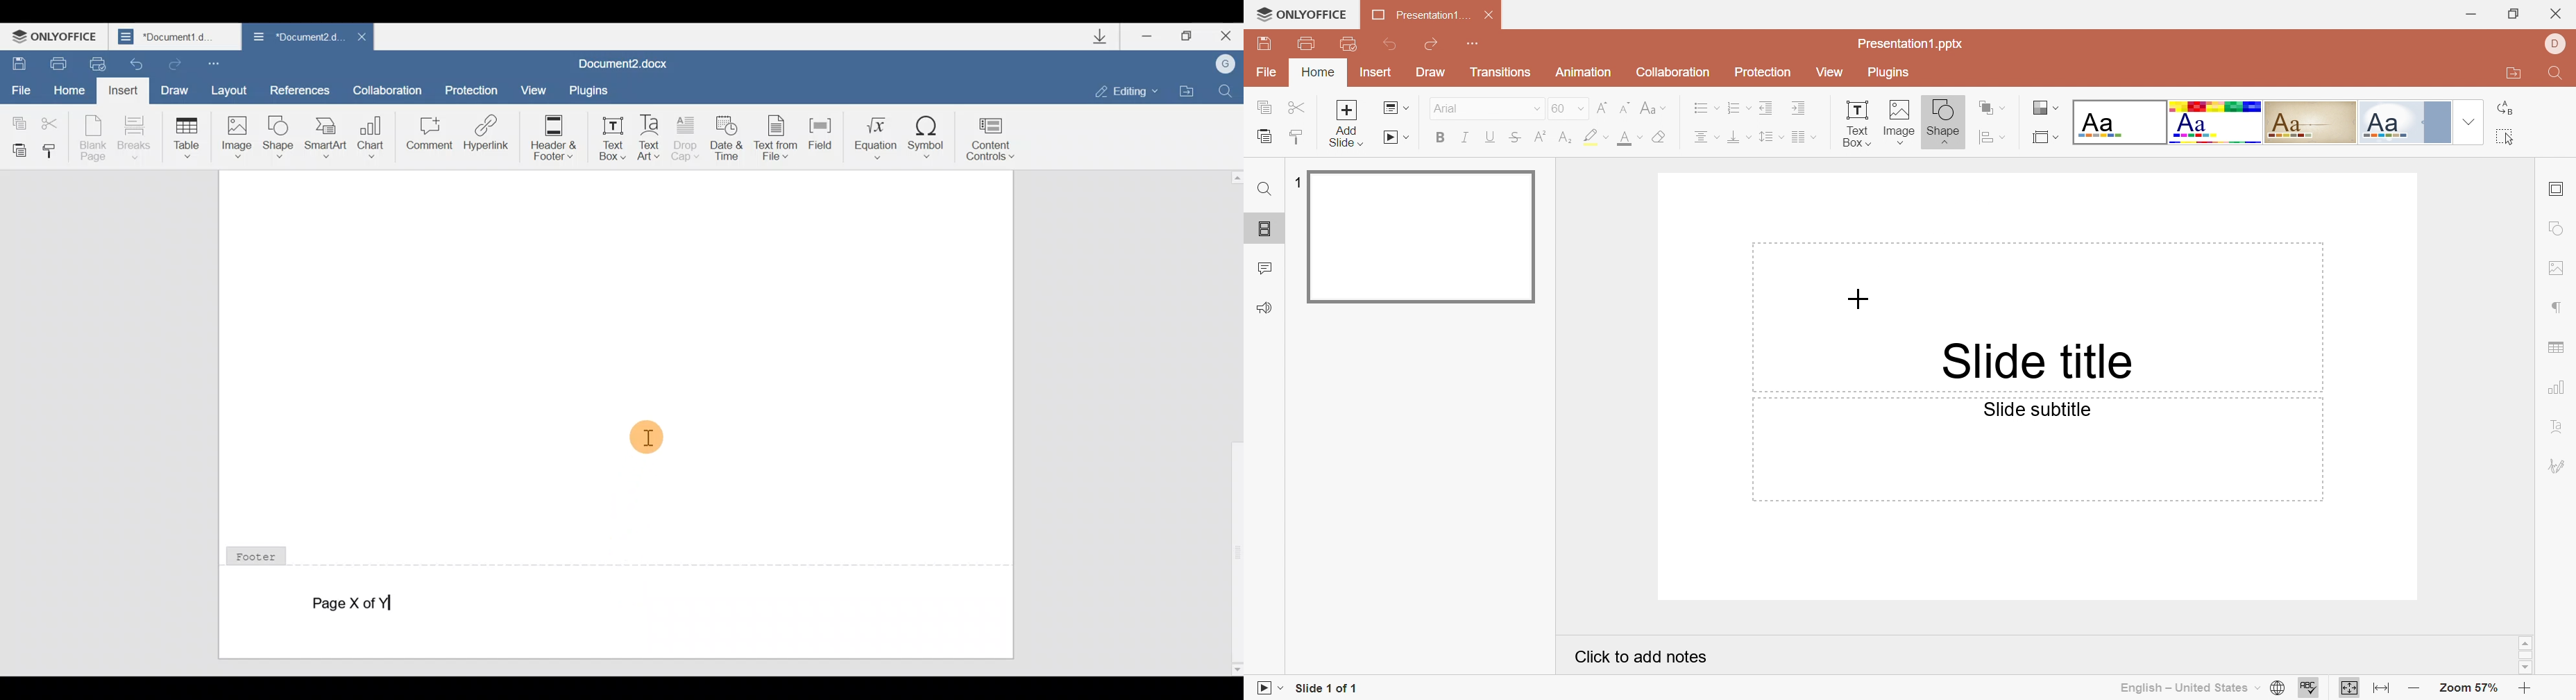 This screenshot has height=700, width=2576. I want to click on Draw, so click(1429, 71).